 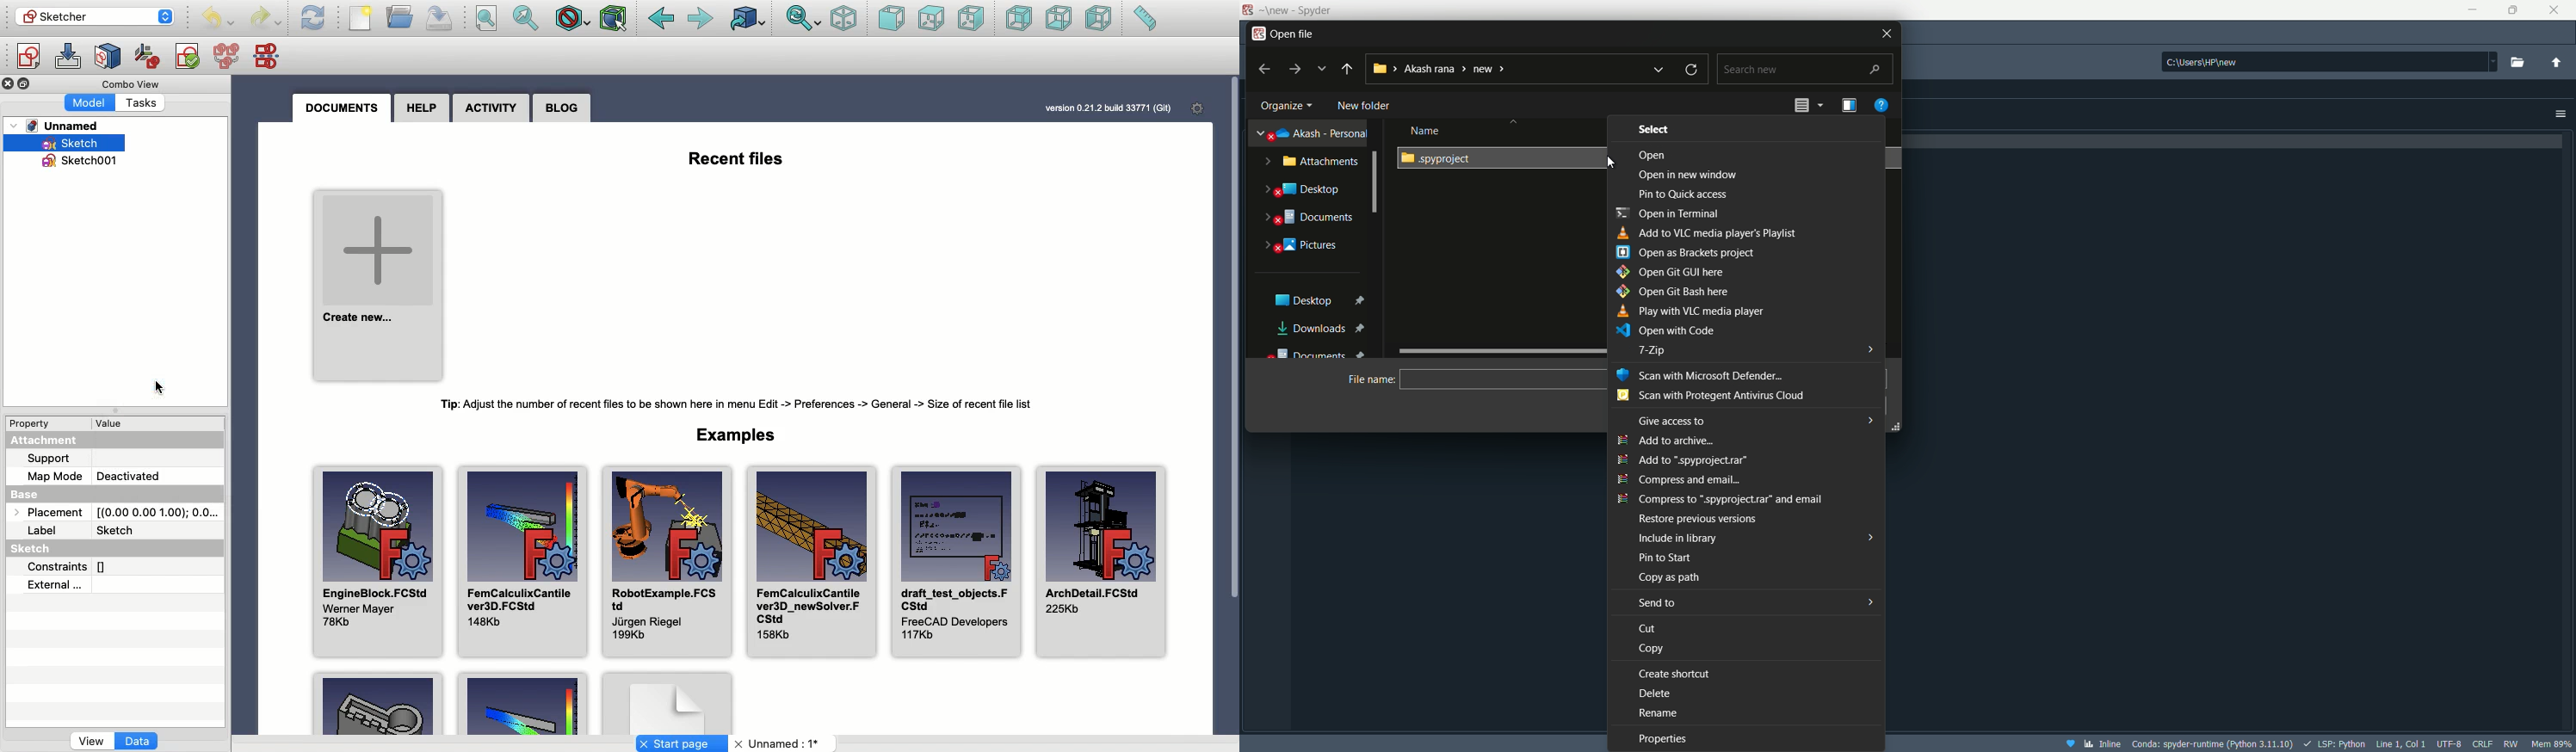 What do you see at coordinates (1303, 10) in the screenshot?
I see `App name` at bounding box center [1303, 10].